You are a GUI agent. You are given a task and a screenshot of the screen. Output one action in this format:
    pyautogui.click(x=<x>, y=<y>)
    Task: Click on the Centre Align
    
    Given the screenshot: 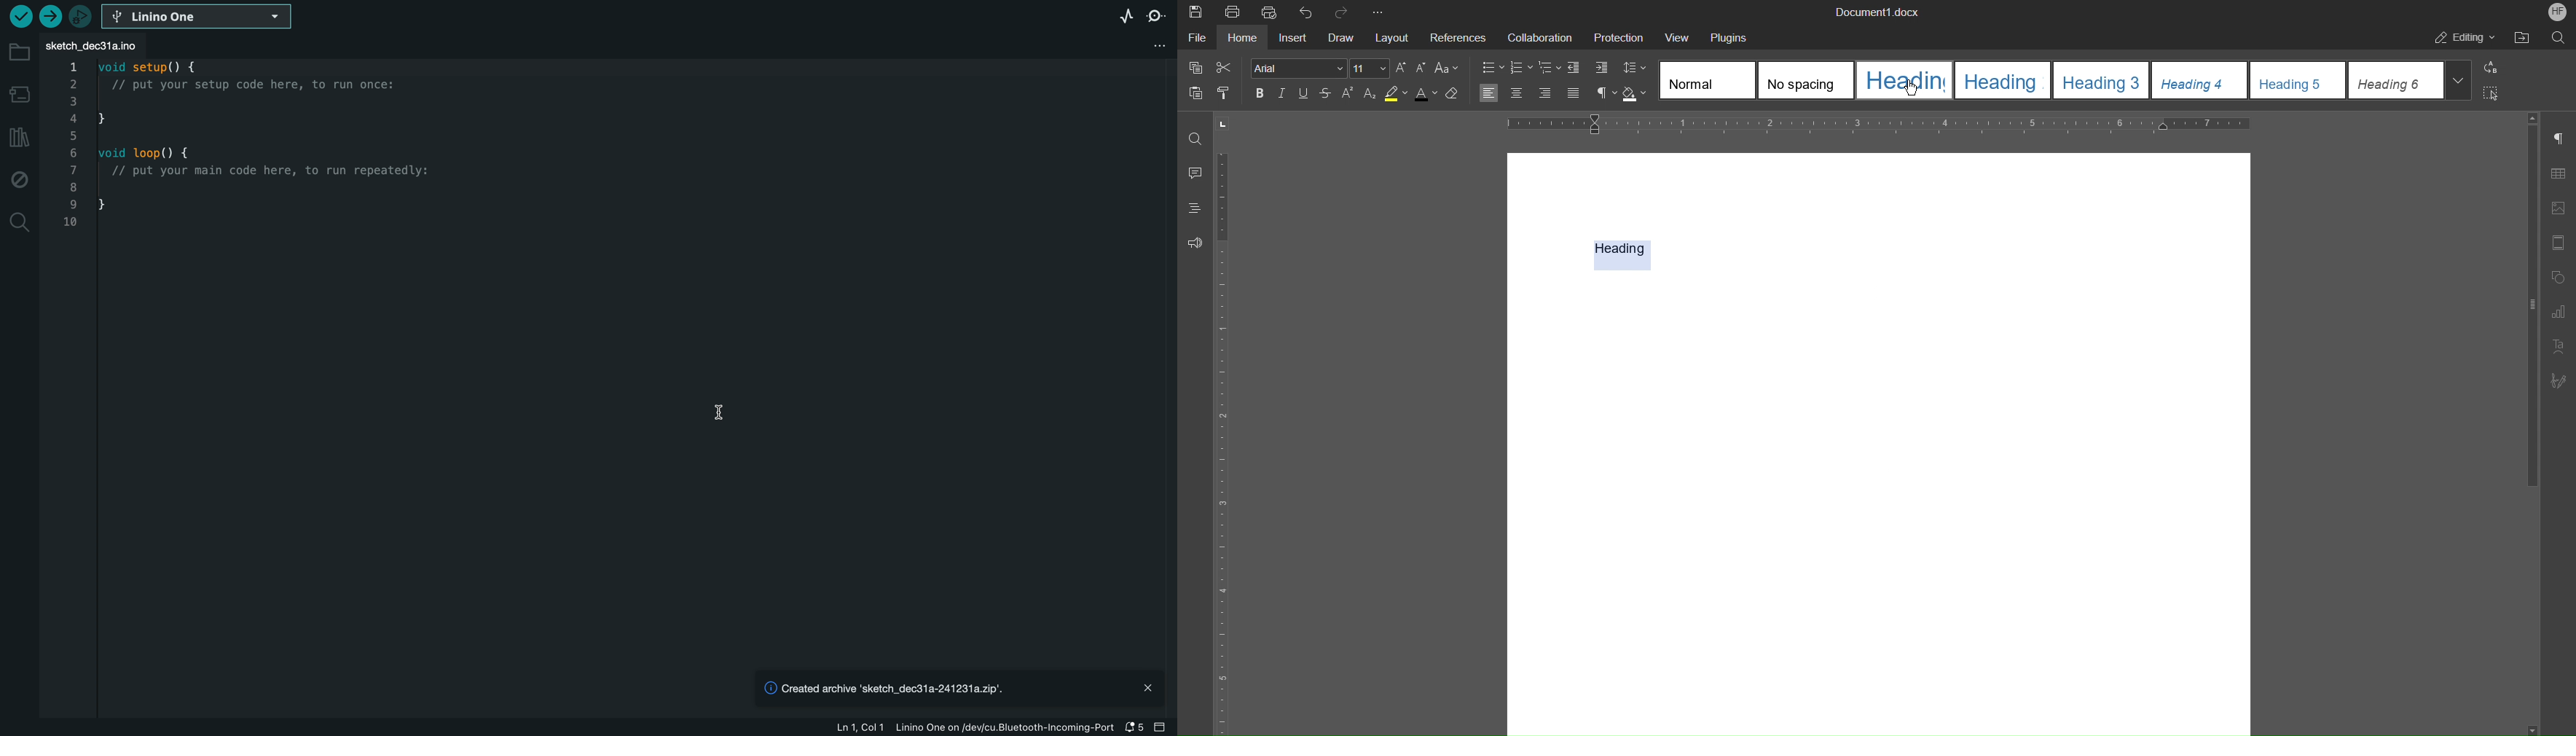 What is the action you would take?
    pyautogui.click(x=1518, y=93)
    